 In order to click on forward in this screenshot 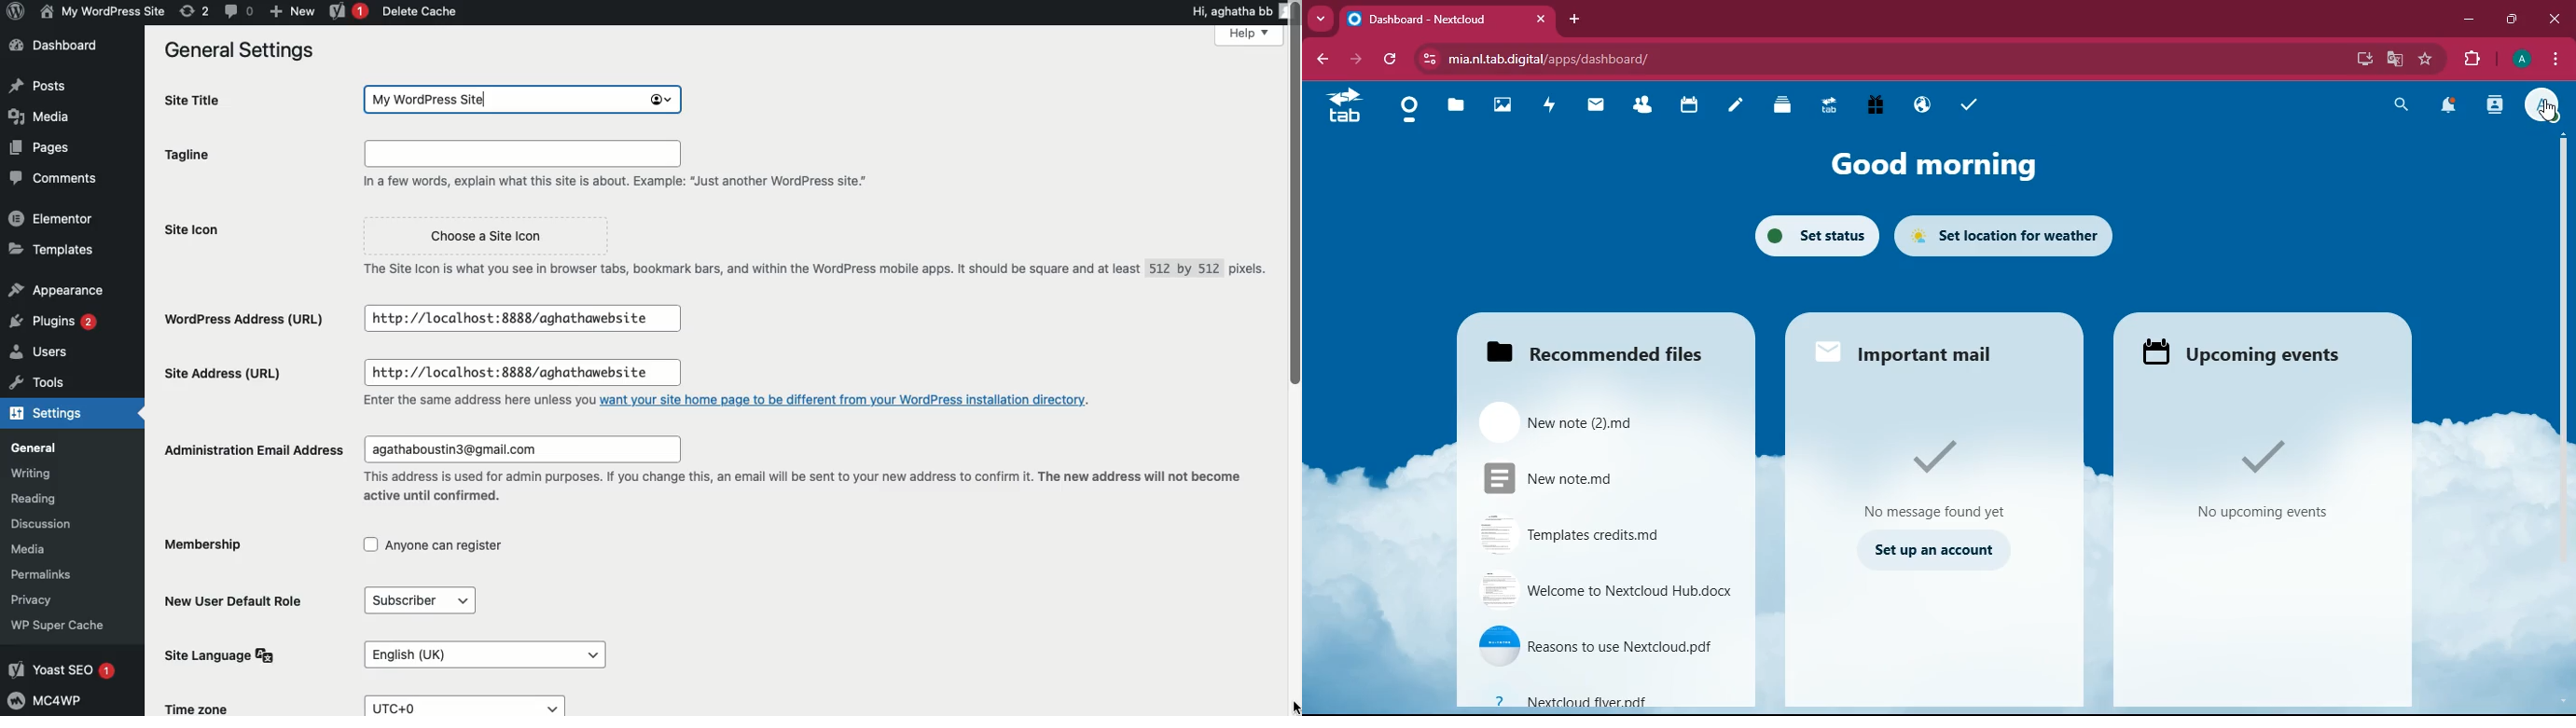, I will do `click(1355, 60)`.